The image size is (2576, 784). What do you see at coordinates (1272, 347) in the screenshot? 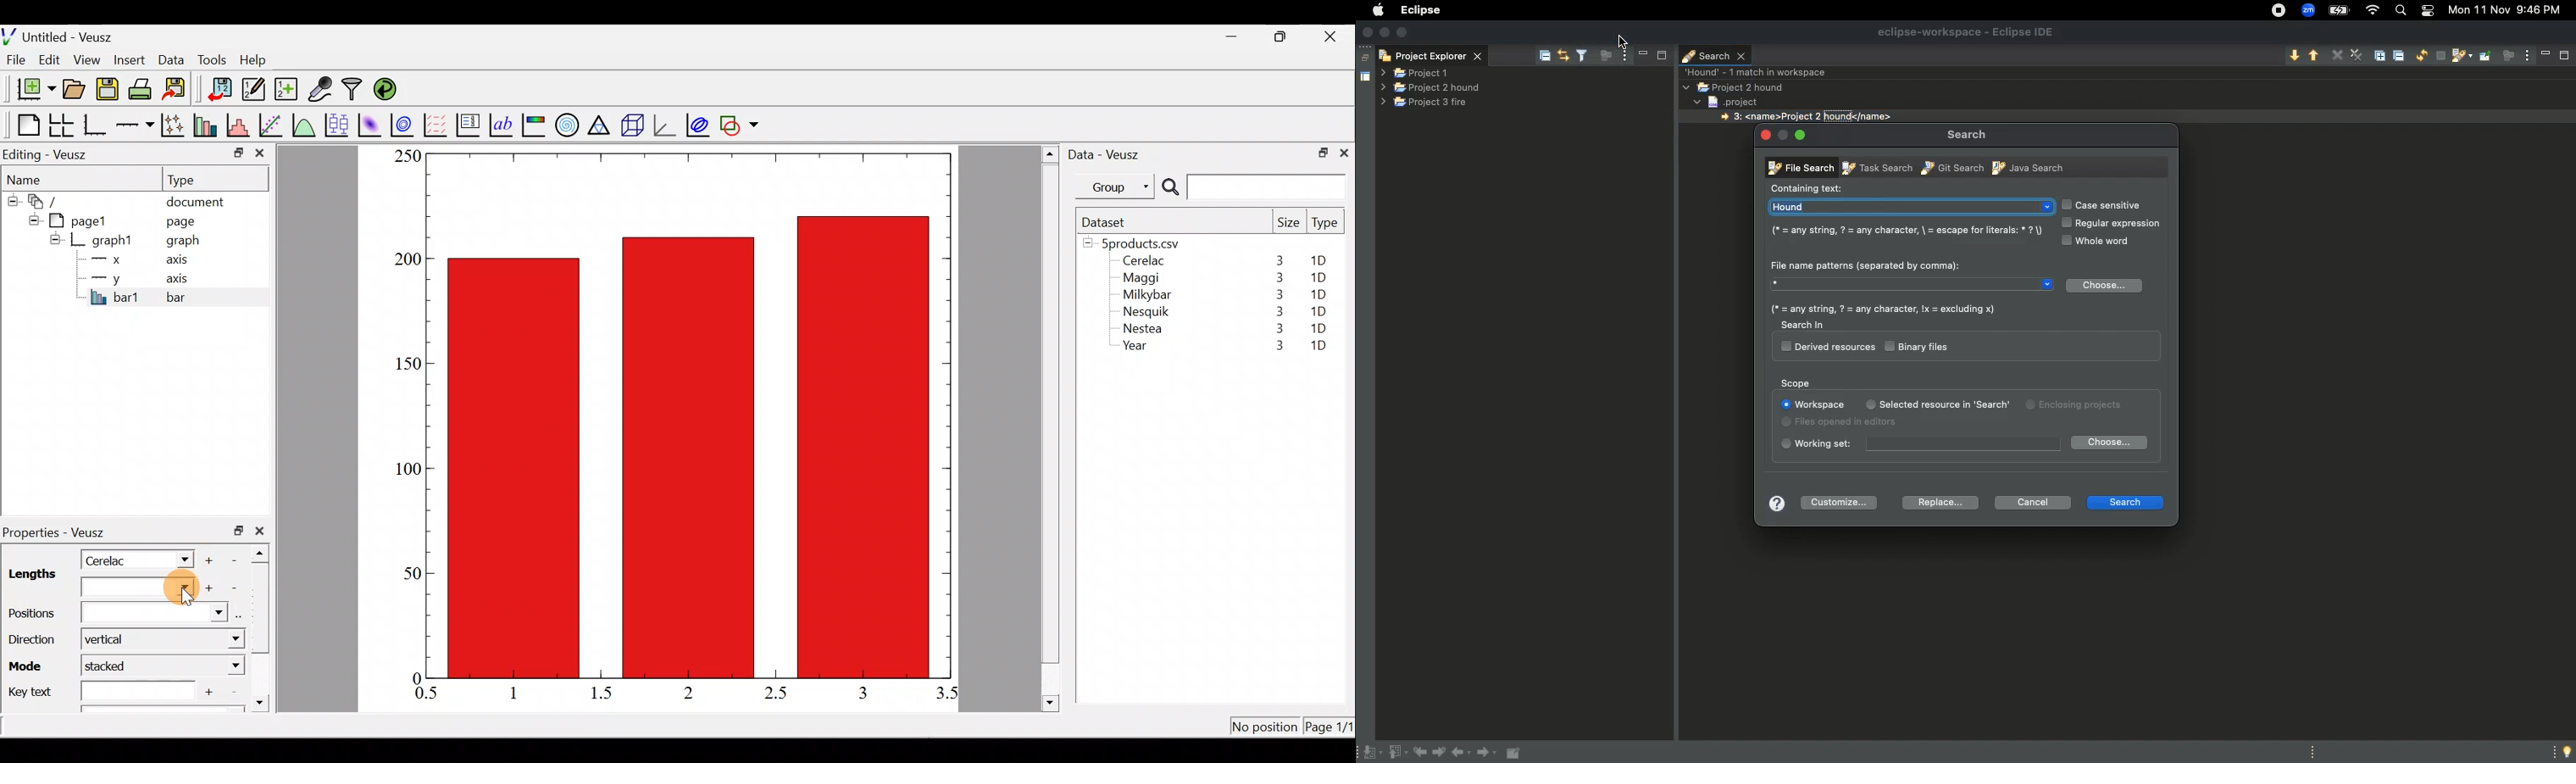
I see `3` at bounding box center [1272, 347].